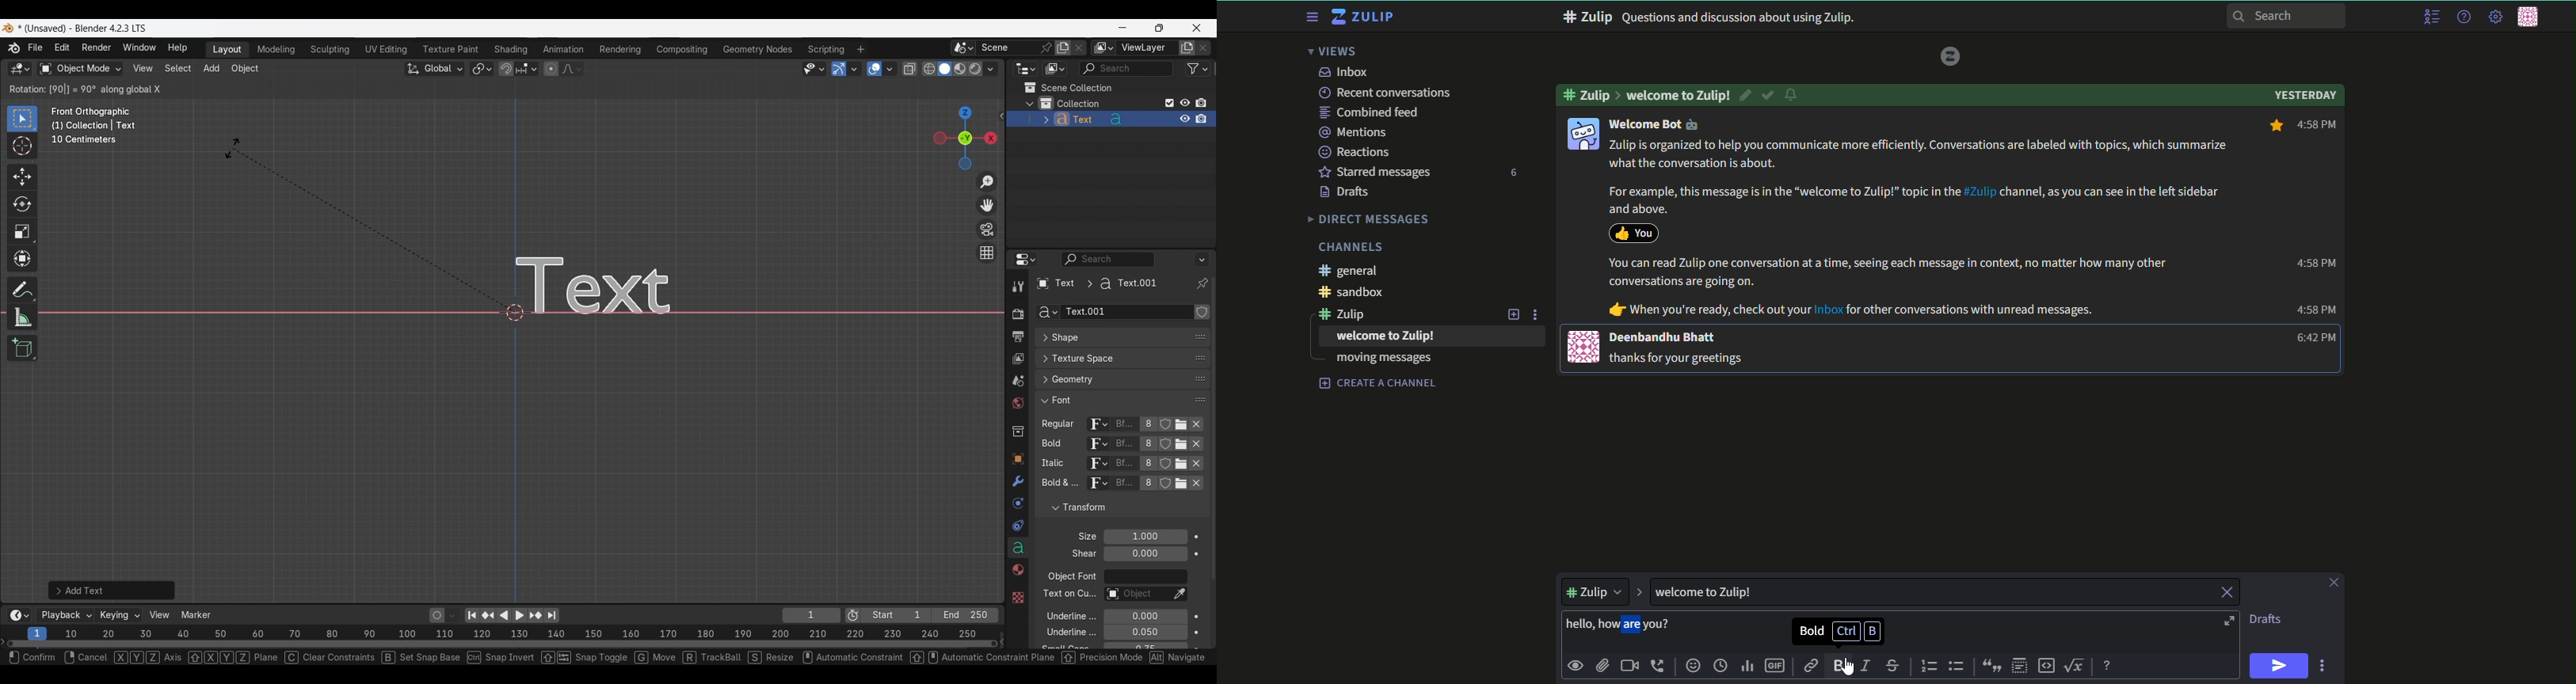  Describe the element at coordinates (1602, 664) in the screenshot. I see `upload files` at that location.